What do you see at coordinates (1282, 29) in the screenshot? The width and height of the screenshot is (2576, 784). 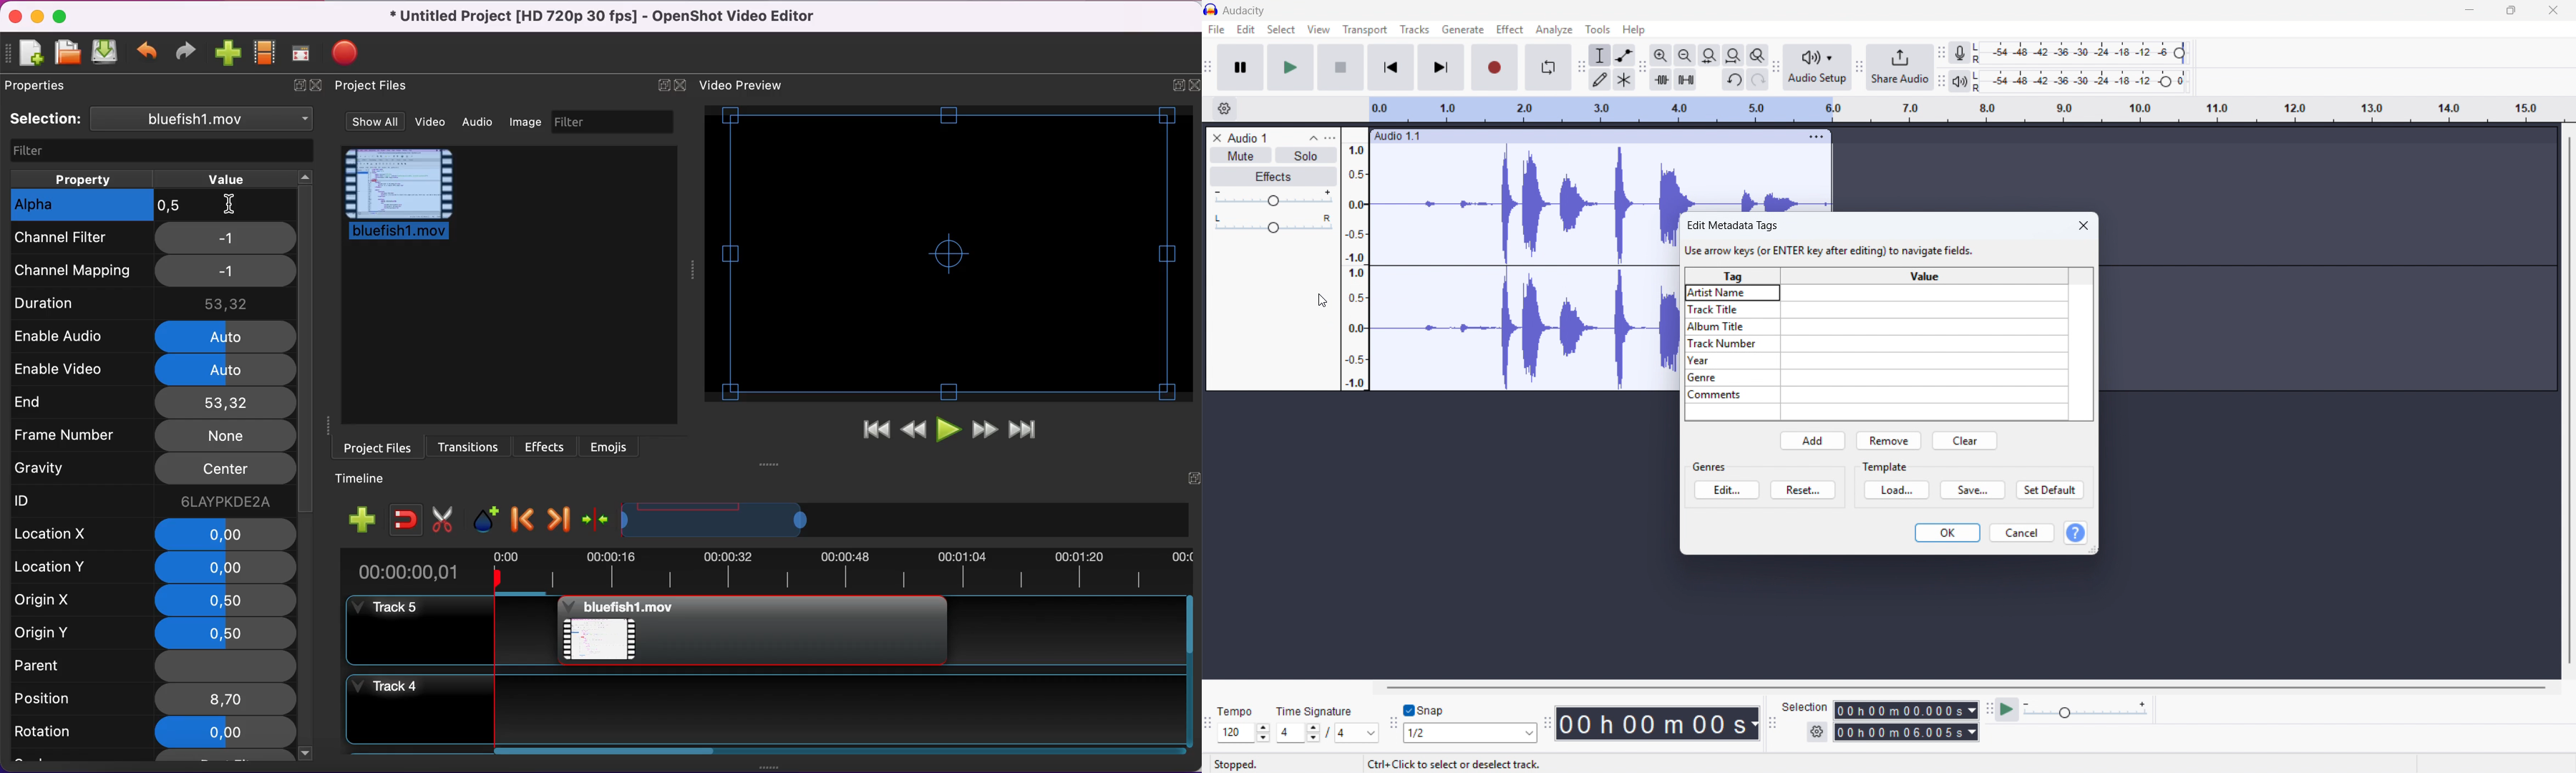 I see `select` at bounding box center [1282, 29].